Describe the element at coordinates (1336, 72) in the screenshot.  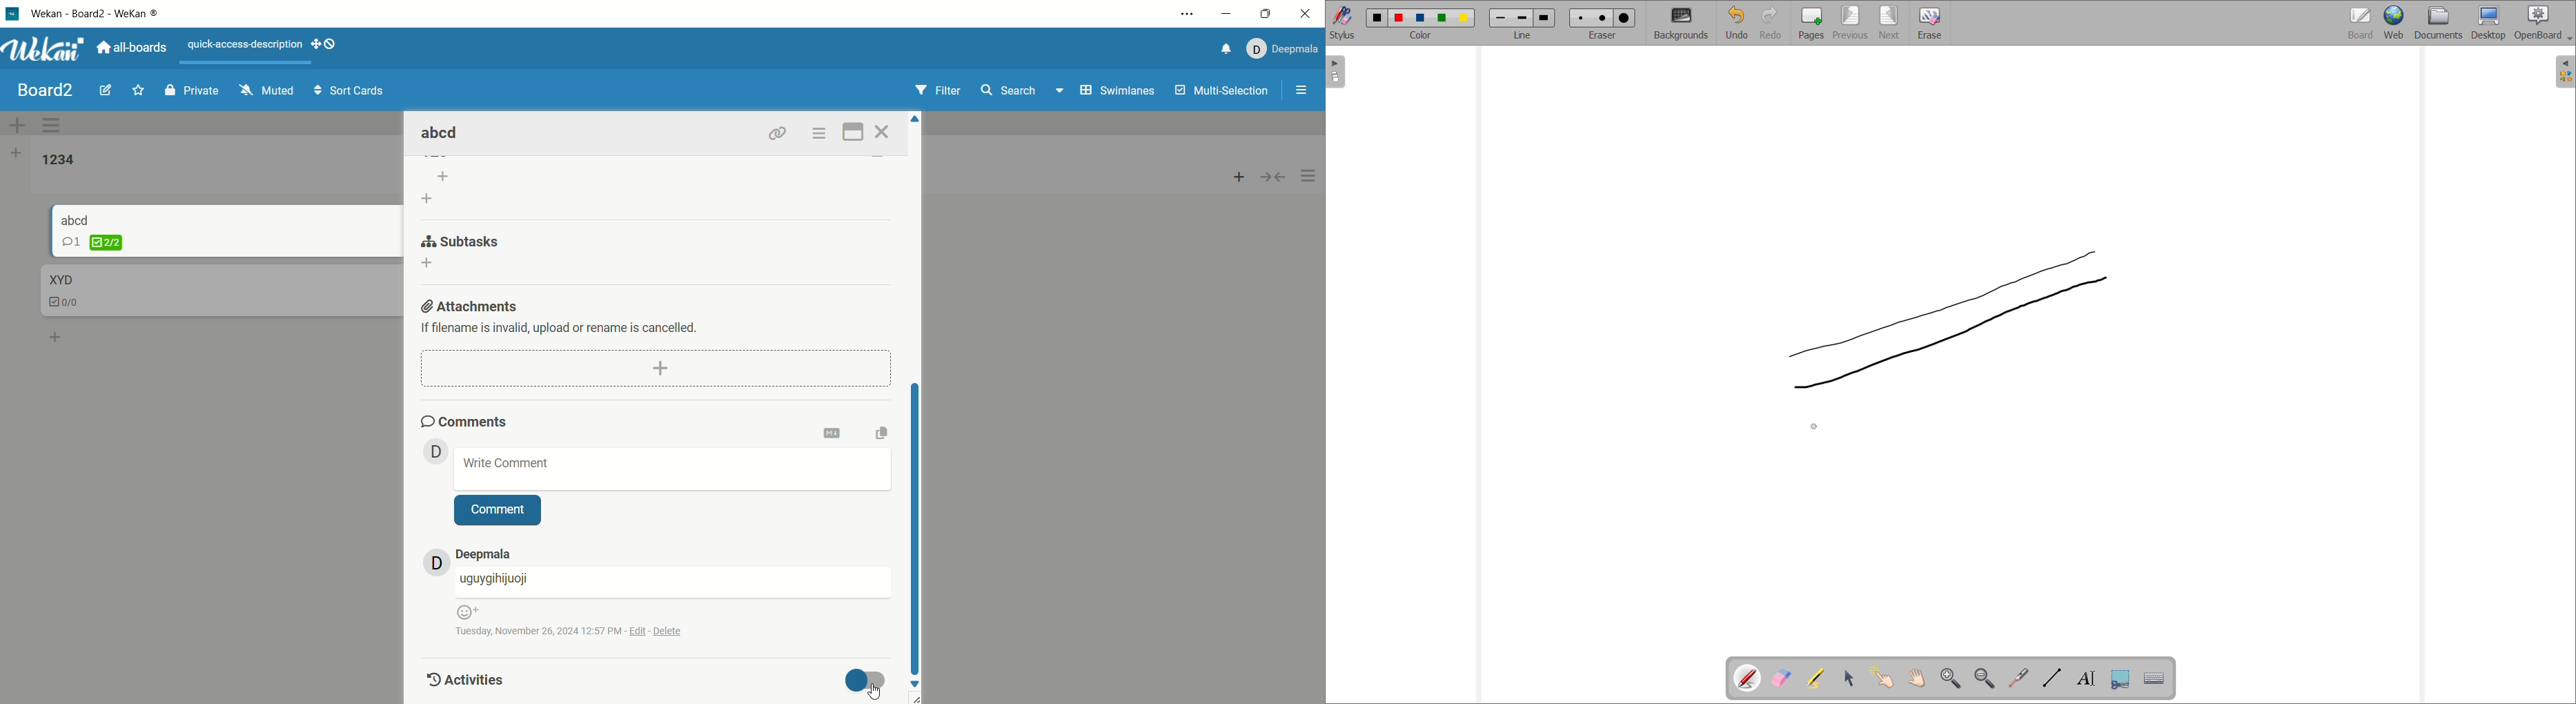
I see `open pages view` at that location.